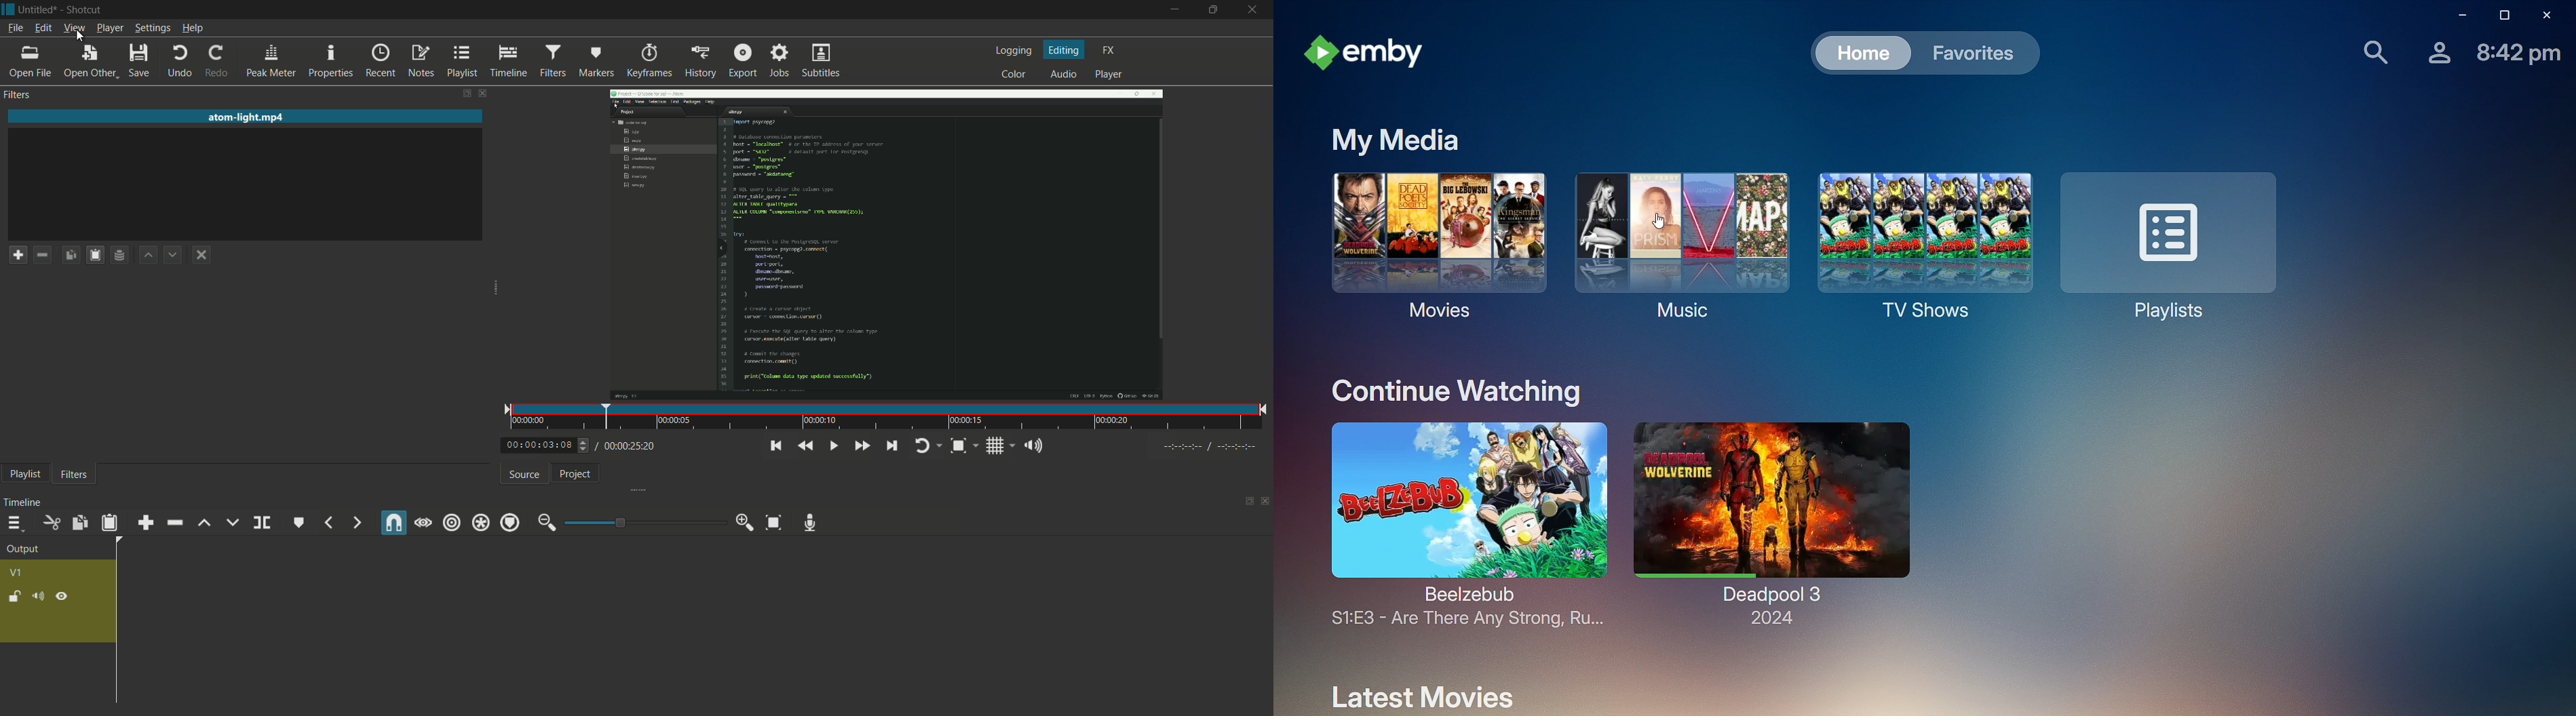 The width and height of the screenshot is (2576, 728). Describe the element at coordinates (110, 28) in the screenshot. I see `player` at that location.